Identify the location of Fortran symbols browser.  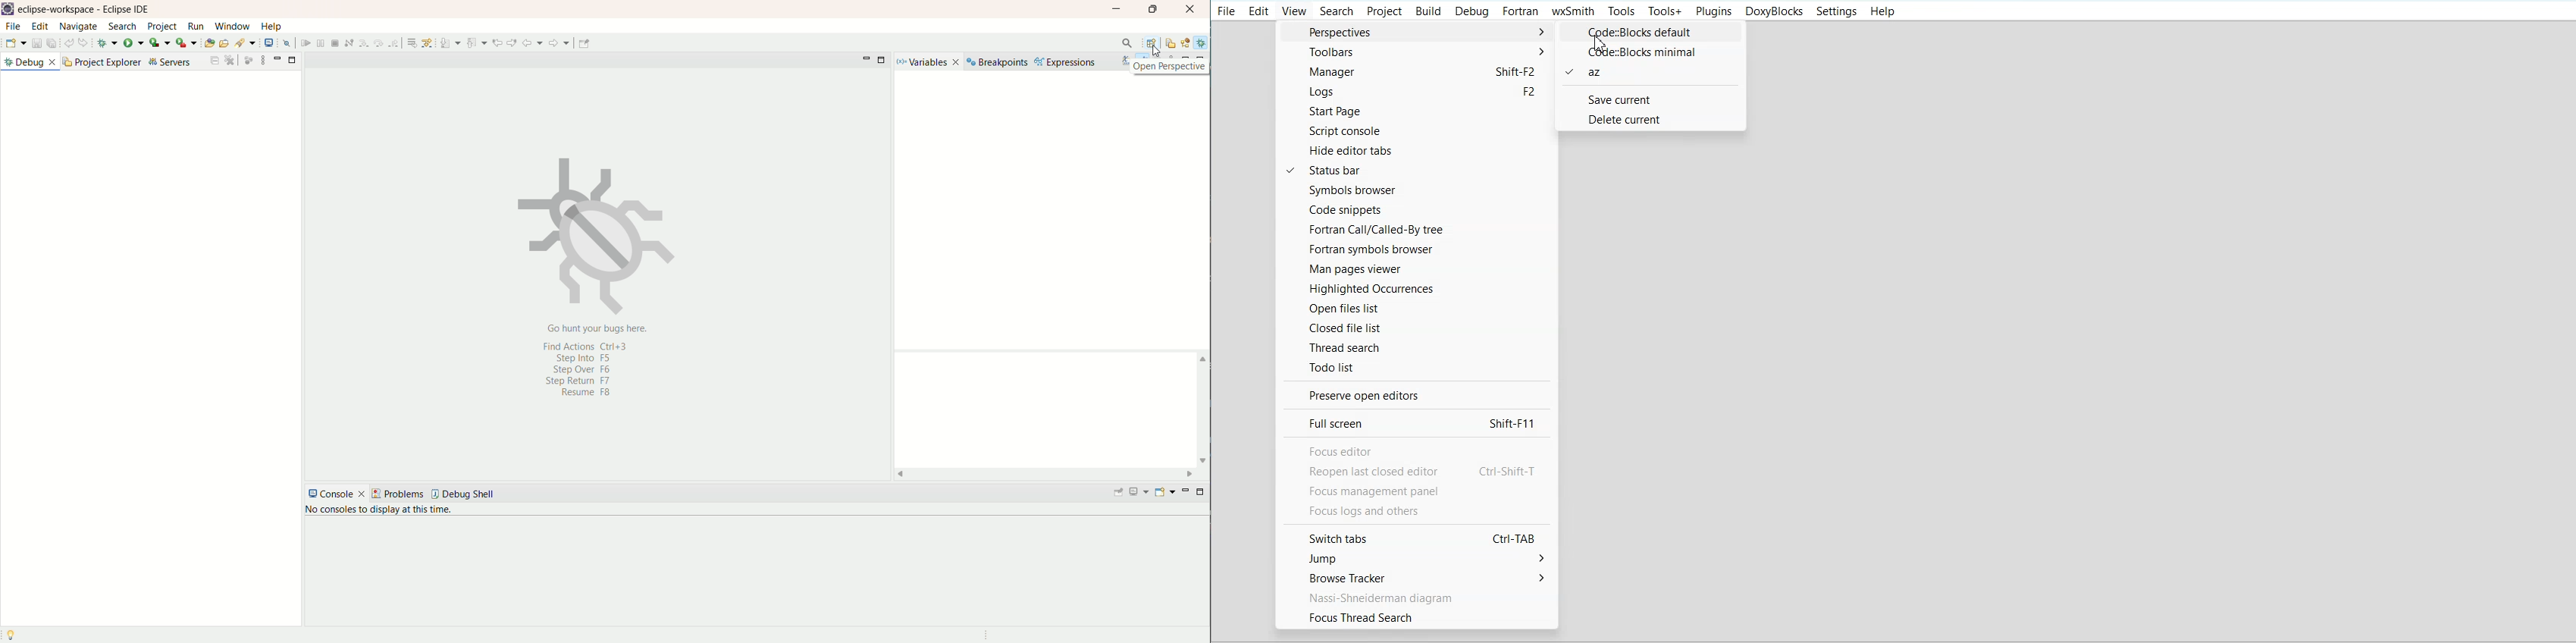
(1416, 248).